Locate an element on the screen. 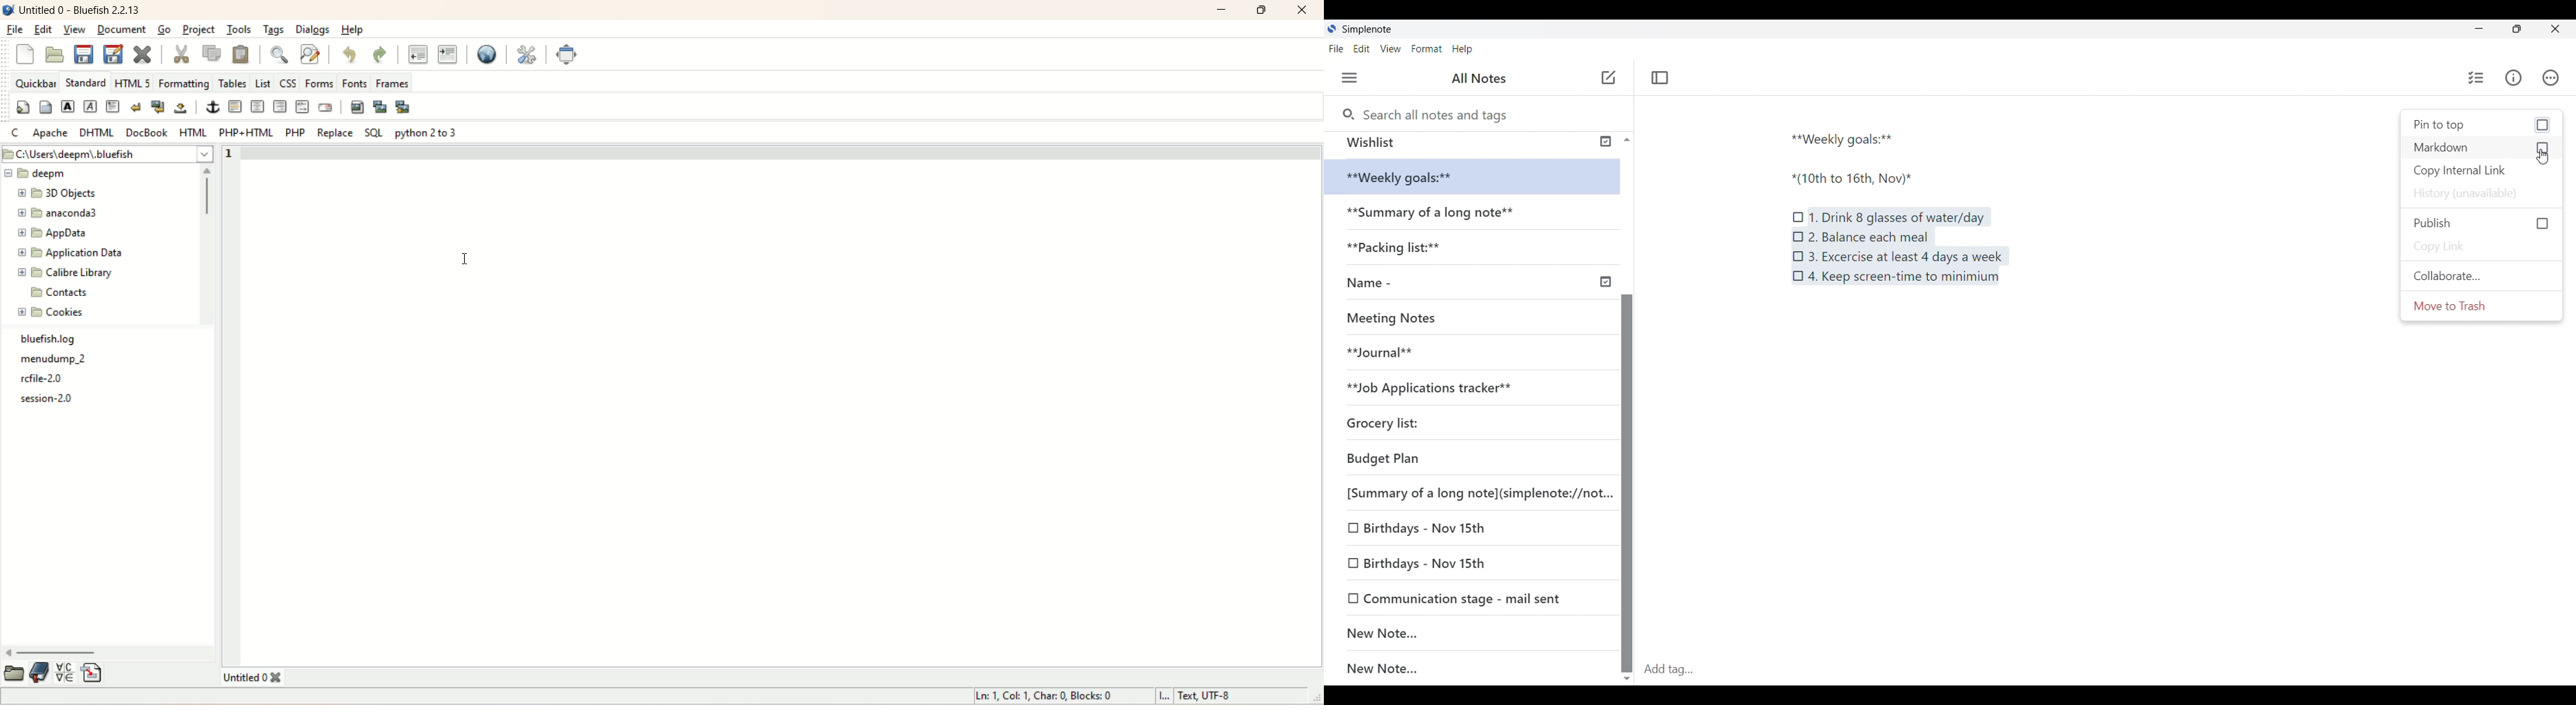 This screenshot has width=2576, height=728. Markdown is located at coordinates (2484, 149).